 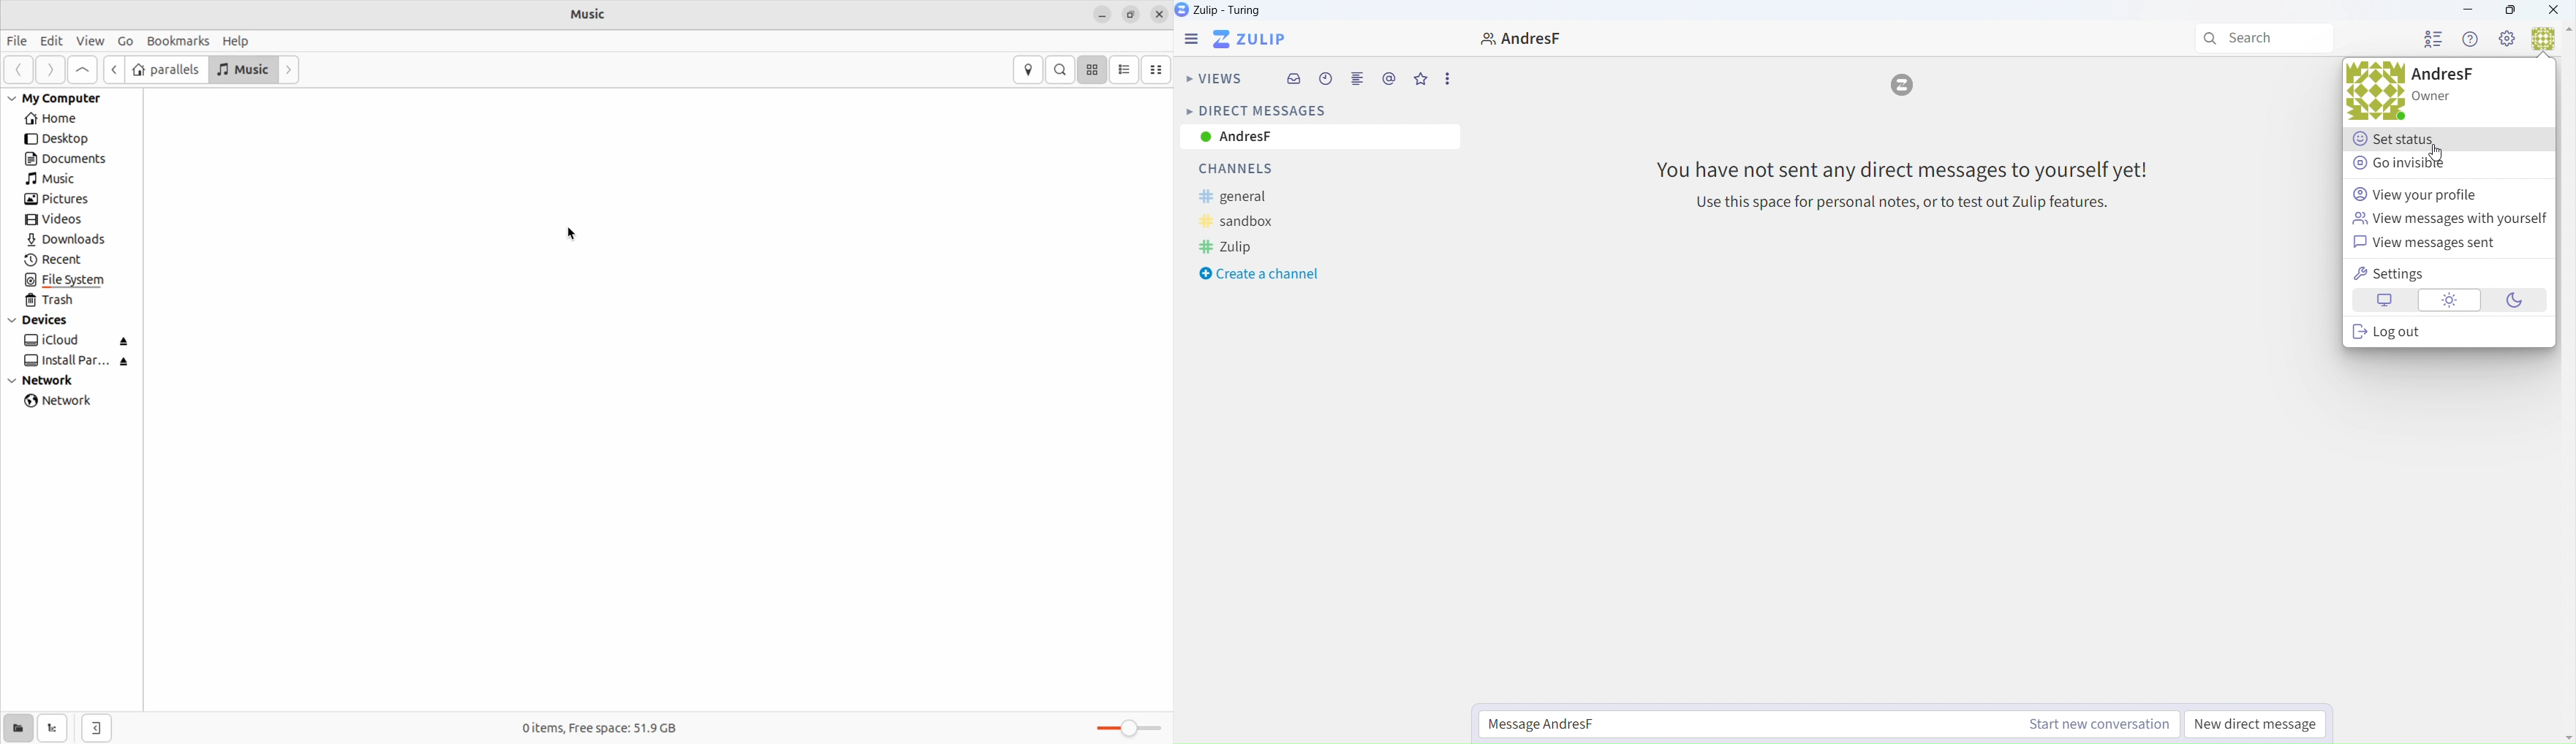 What do you see at coordinates (1255, 110) in the screenshot?
I see `Direct Messages` at bounding box center [1255, 110].